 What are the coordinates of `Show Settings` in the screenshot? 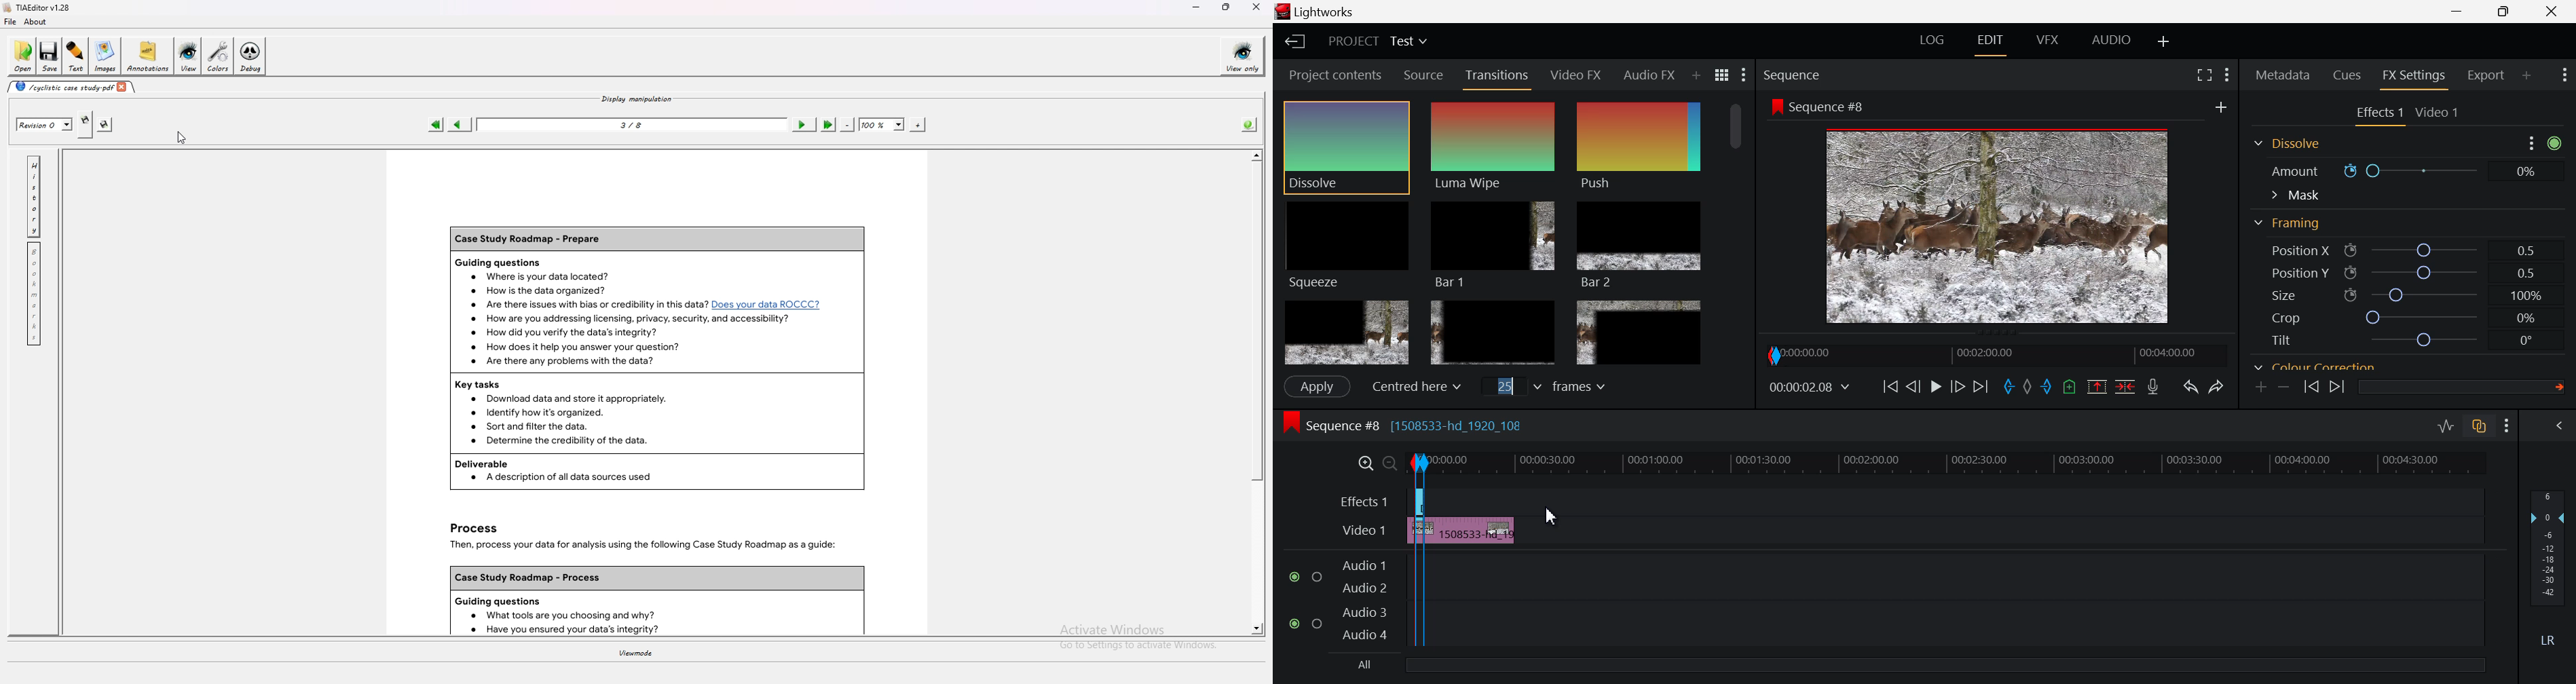 It's located at (1745, 75).